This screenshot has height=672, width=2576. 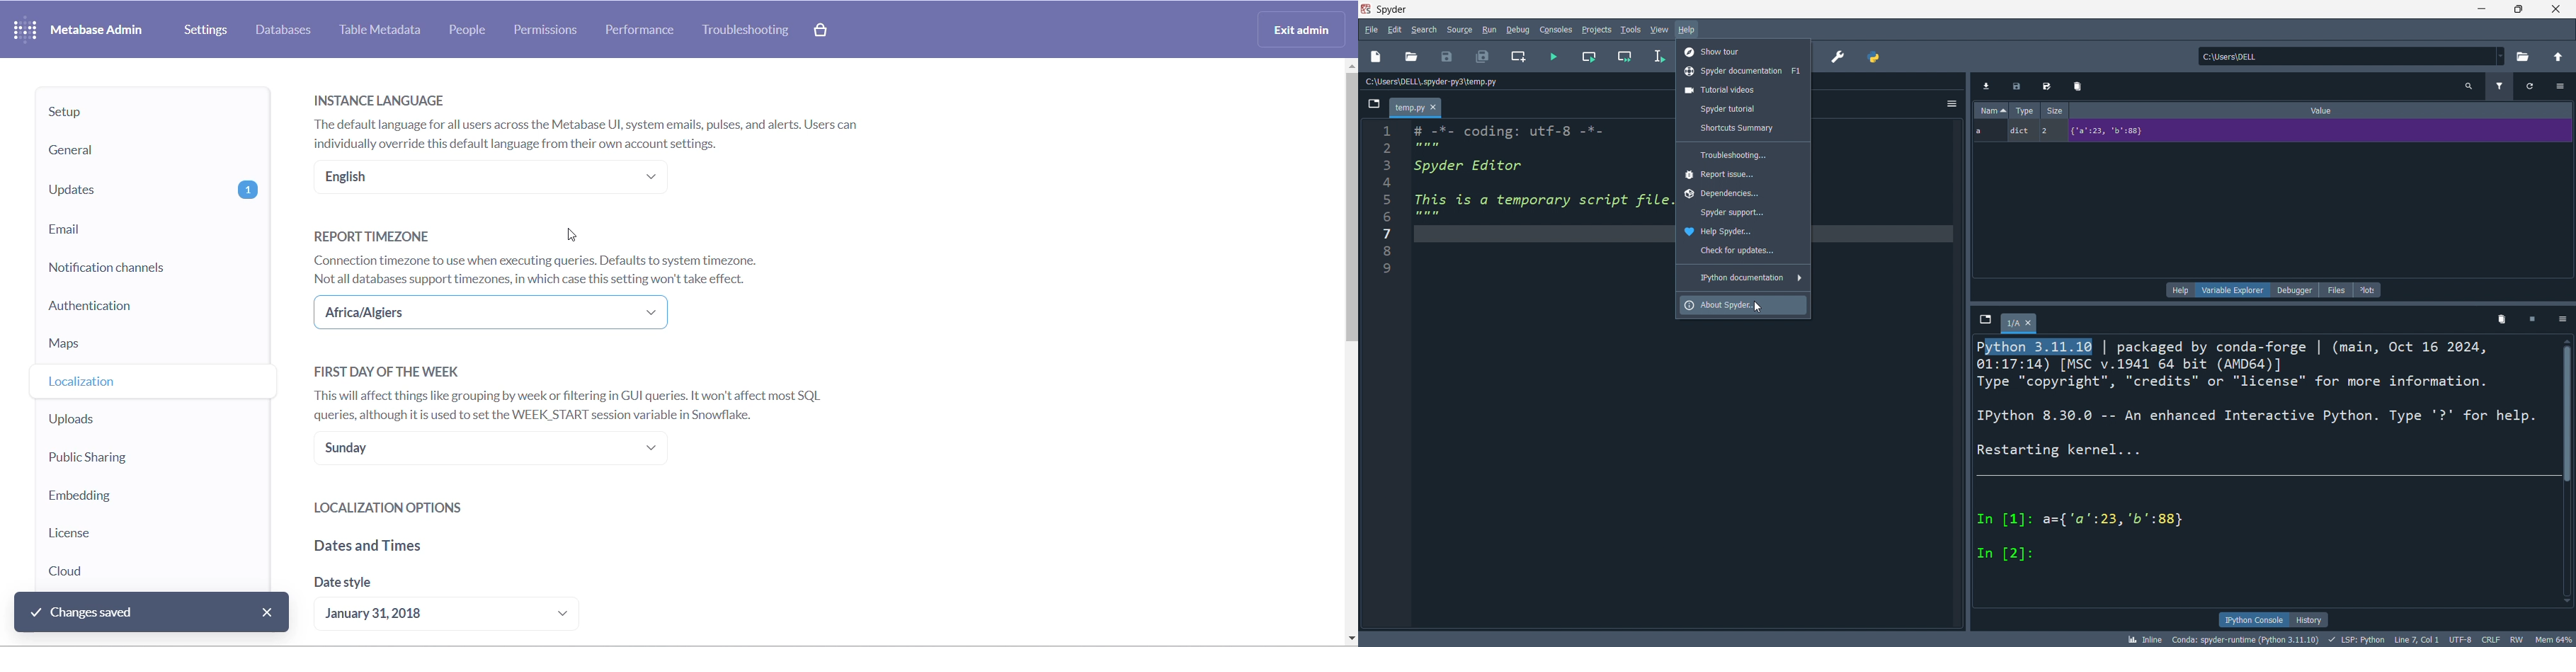 What do you see at coordinates (1447, 58) in the screenshot?
I see `save` at bounding box center [1447, 58].